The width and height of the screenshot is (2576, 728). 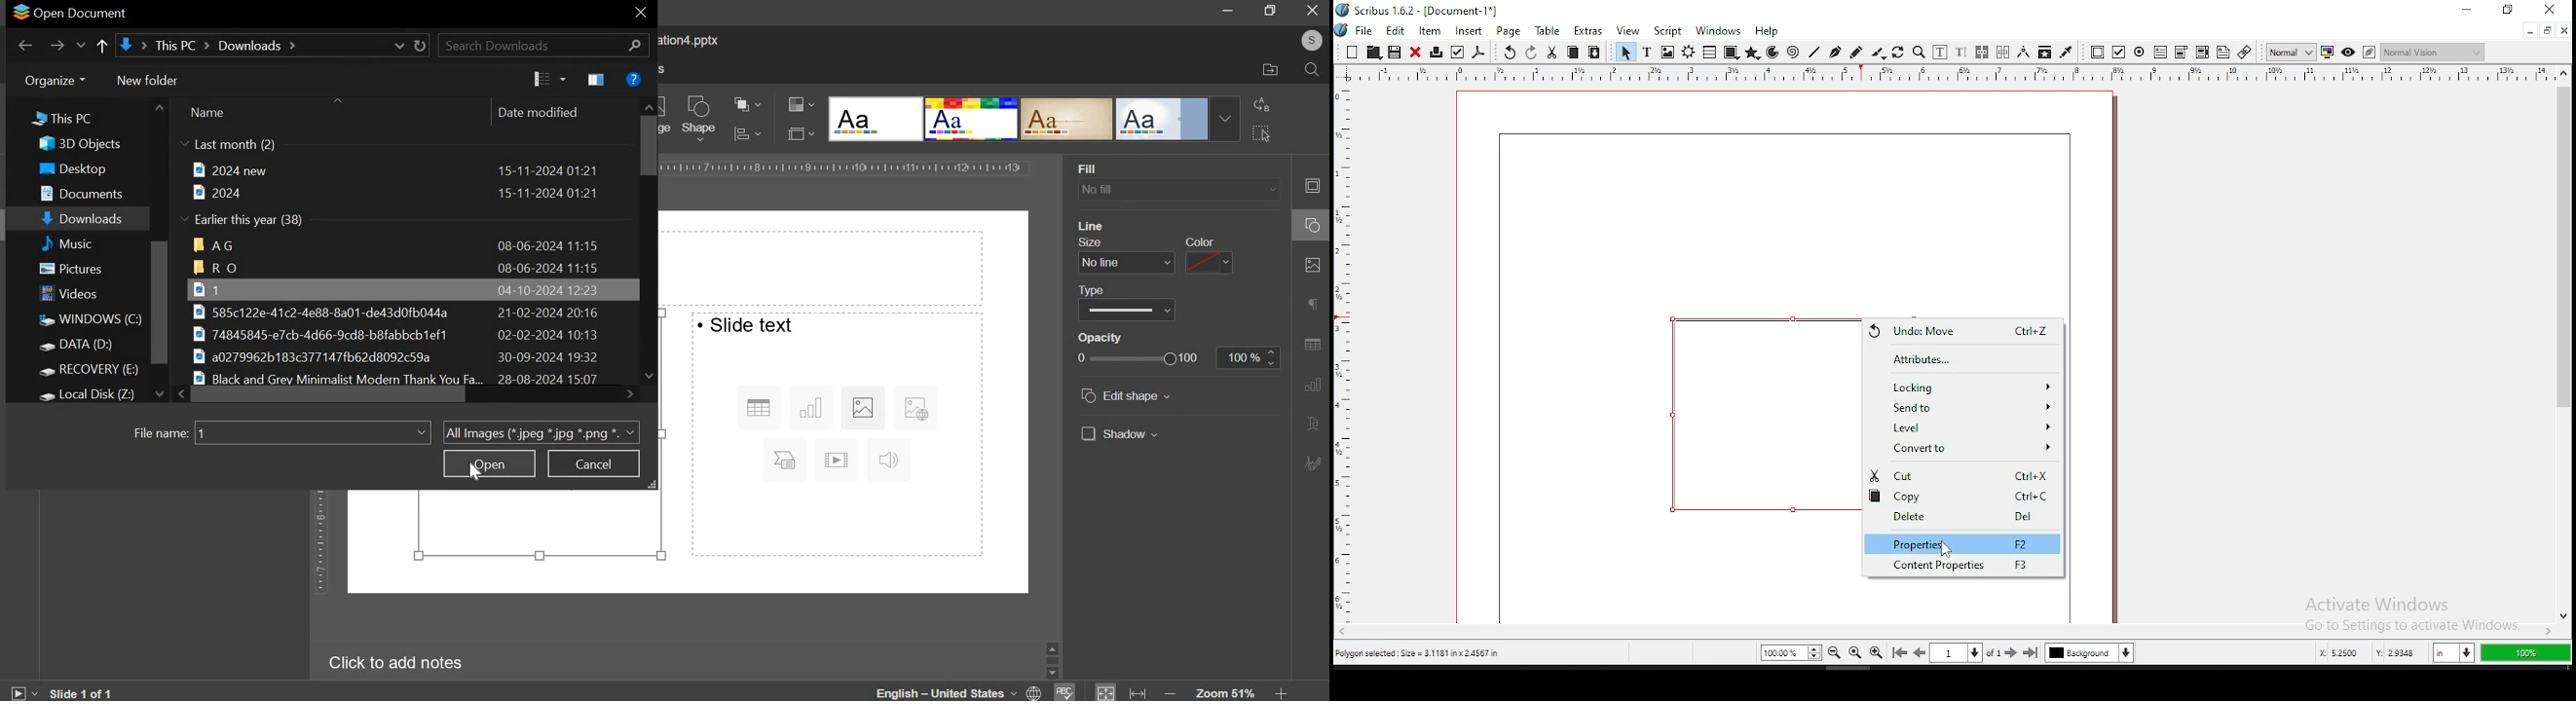 I want to click on Drop-down , so click(x=1226, y=119).